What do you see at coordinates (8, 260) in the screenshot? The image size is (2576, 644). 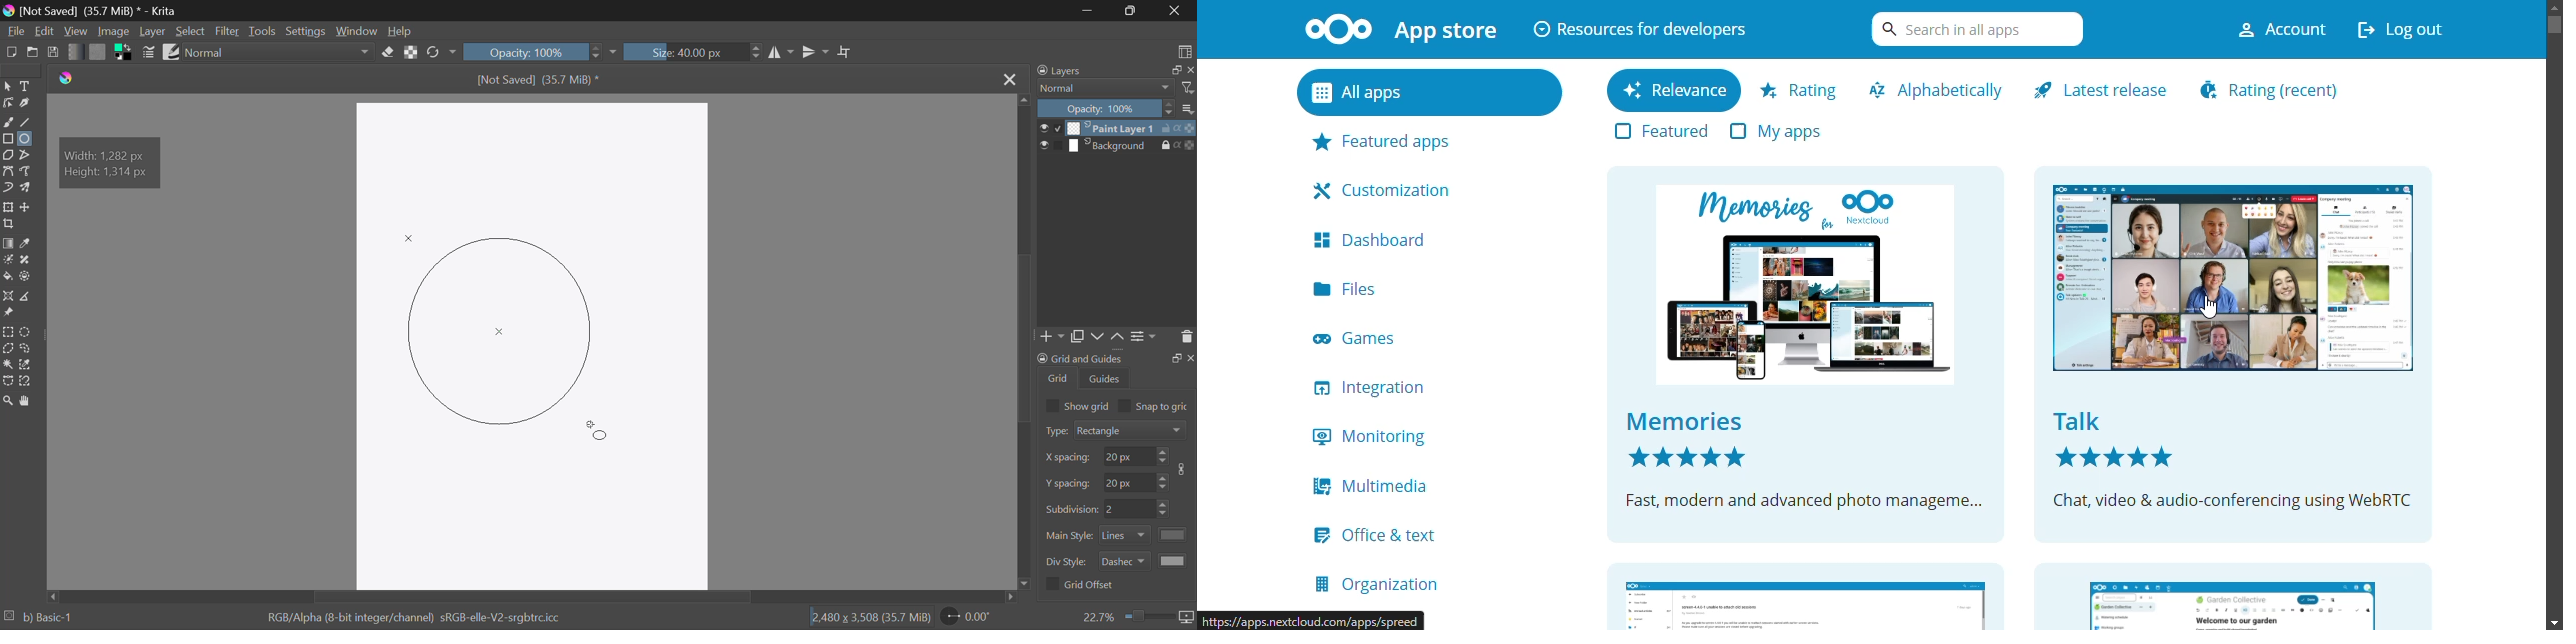 I see `Colorize Mask Tool` at bounding box center [8, 260].